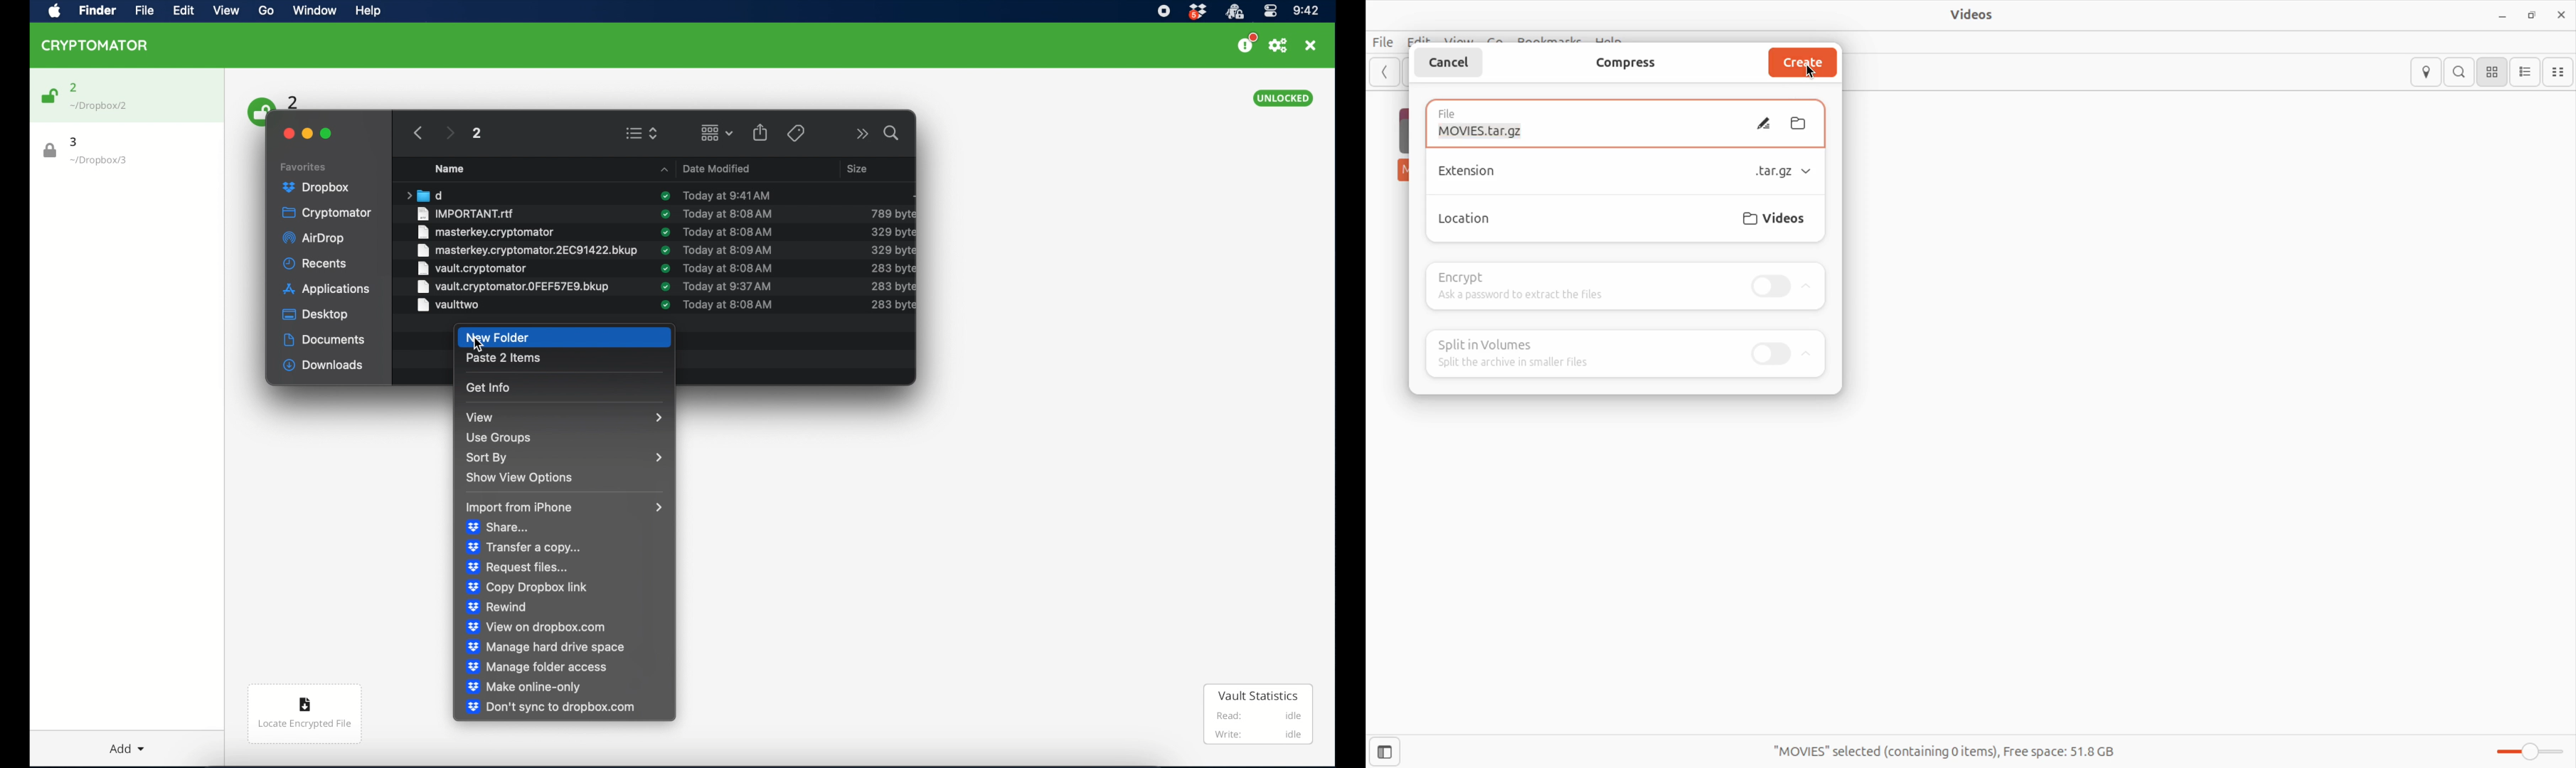 The height and width of the screenshot is (784, 2576). What do you see at coordinates (504, 358) in the screenshot?
I see `paste 2  items` at bounding box center [504, 358].